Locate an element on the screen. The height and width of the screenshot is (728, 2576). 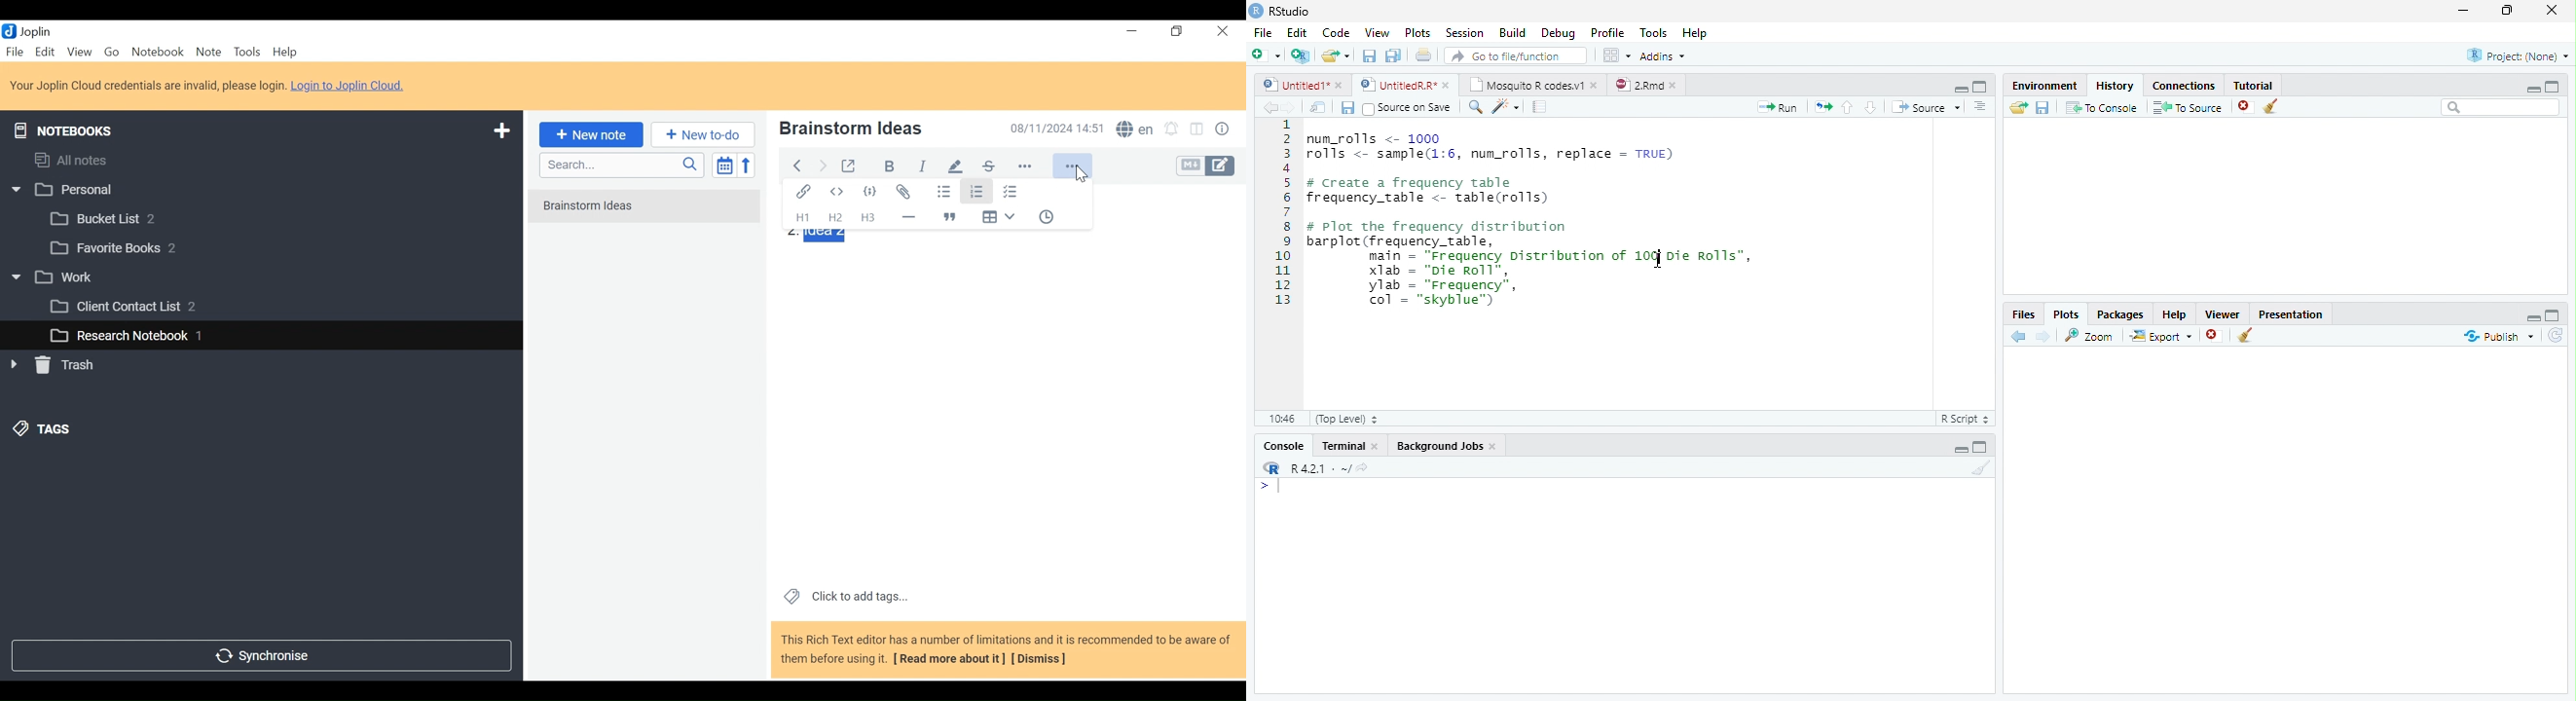
Build is located at coordinates (1514, 32).